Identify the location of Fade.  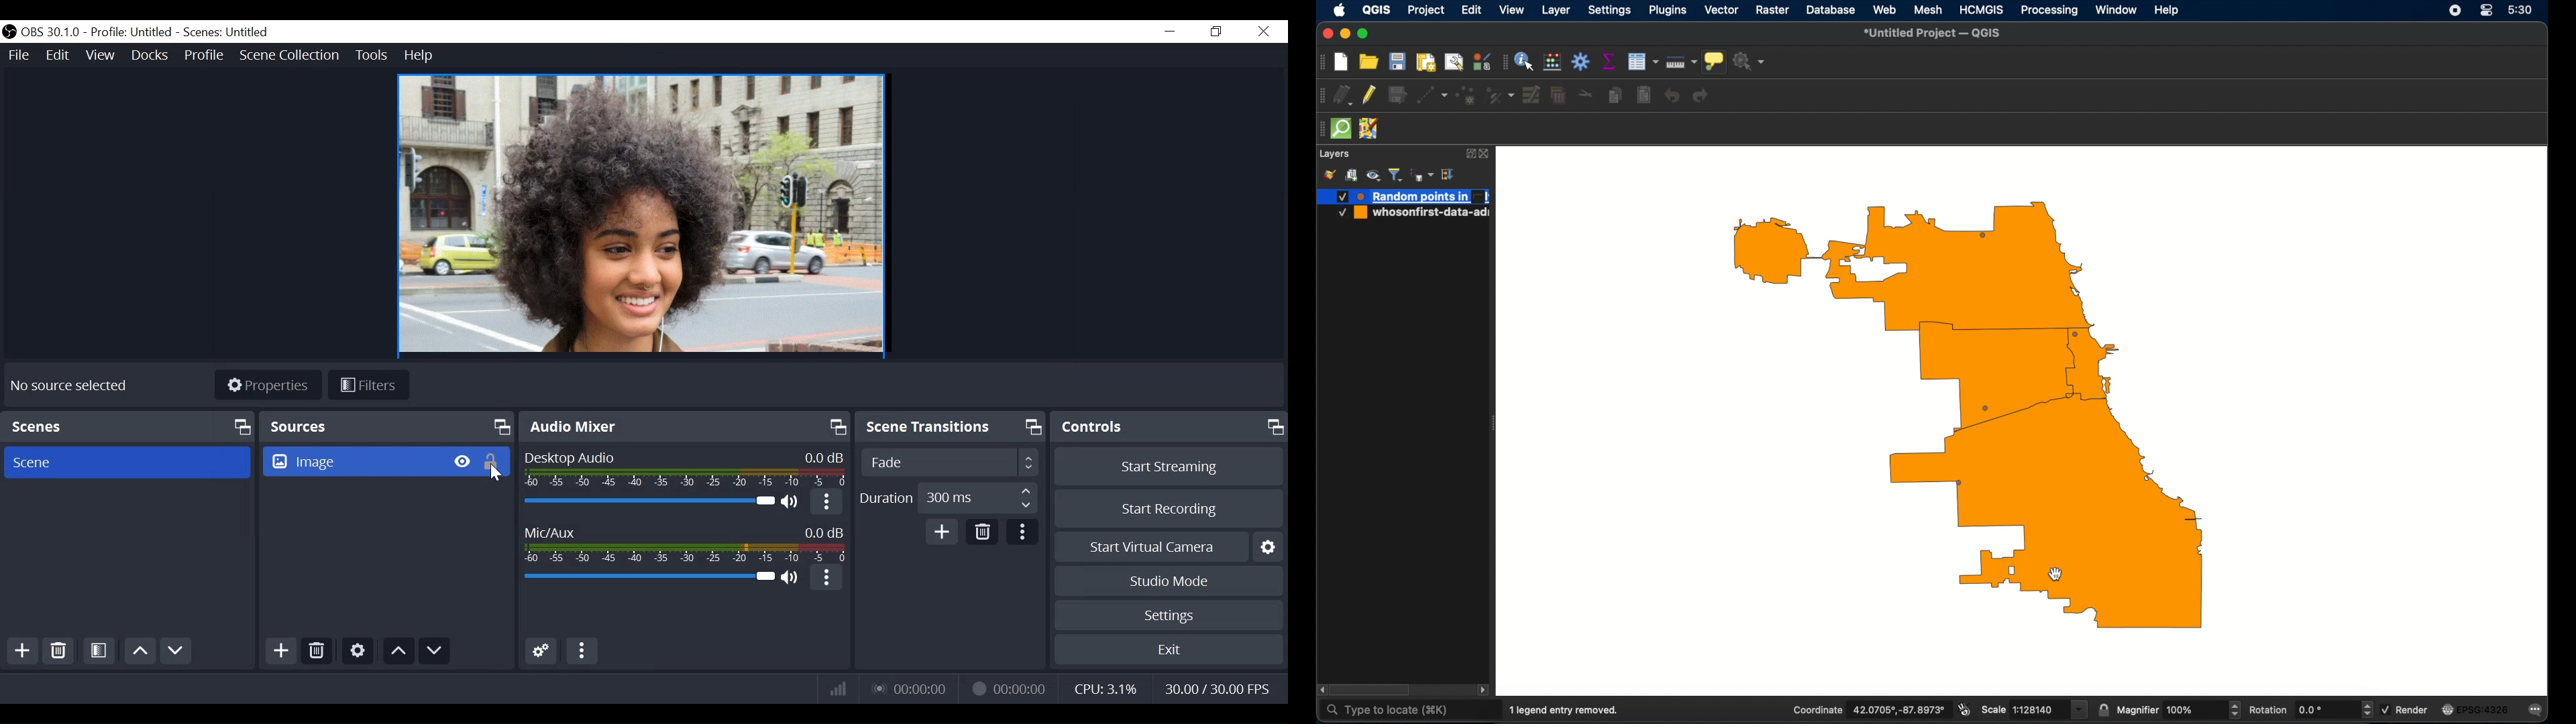
(949, 463).